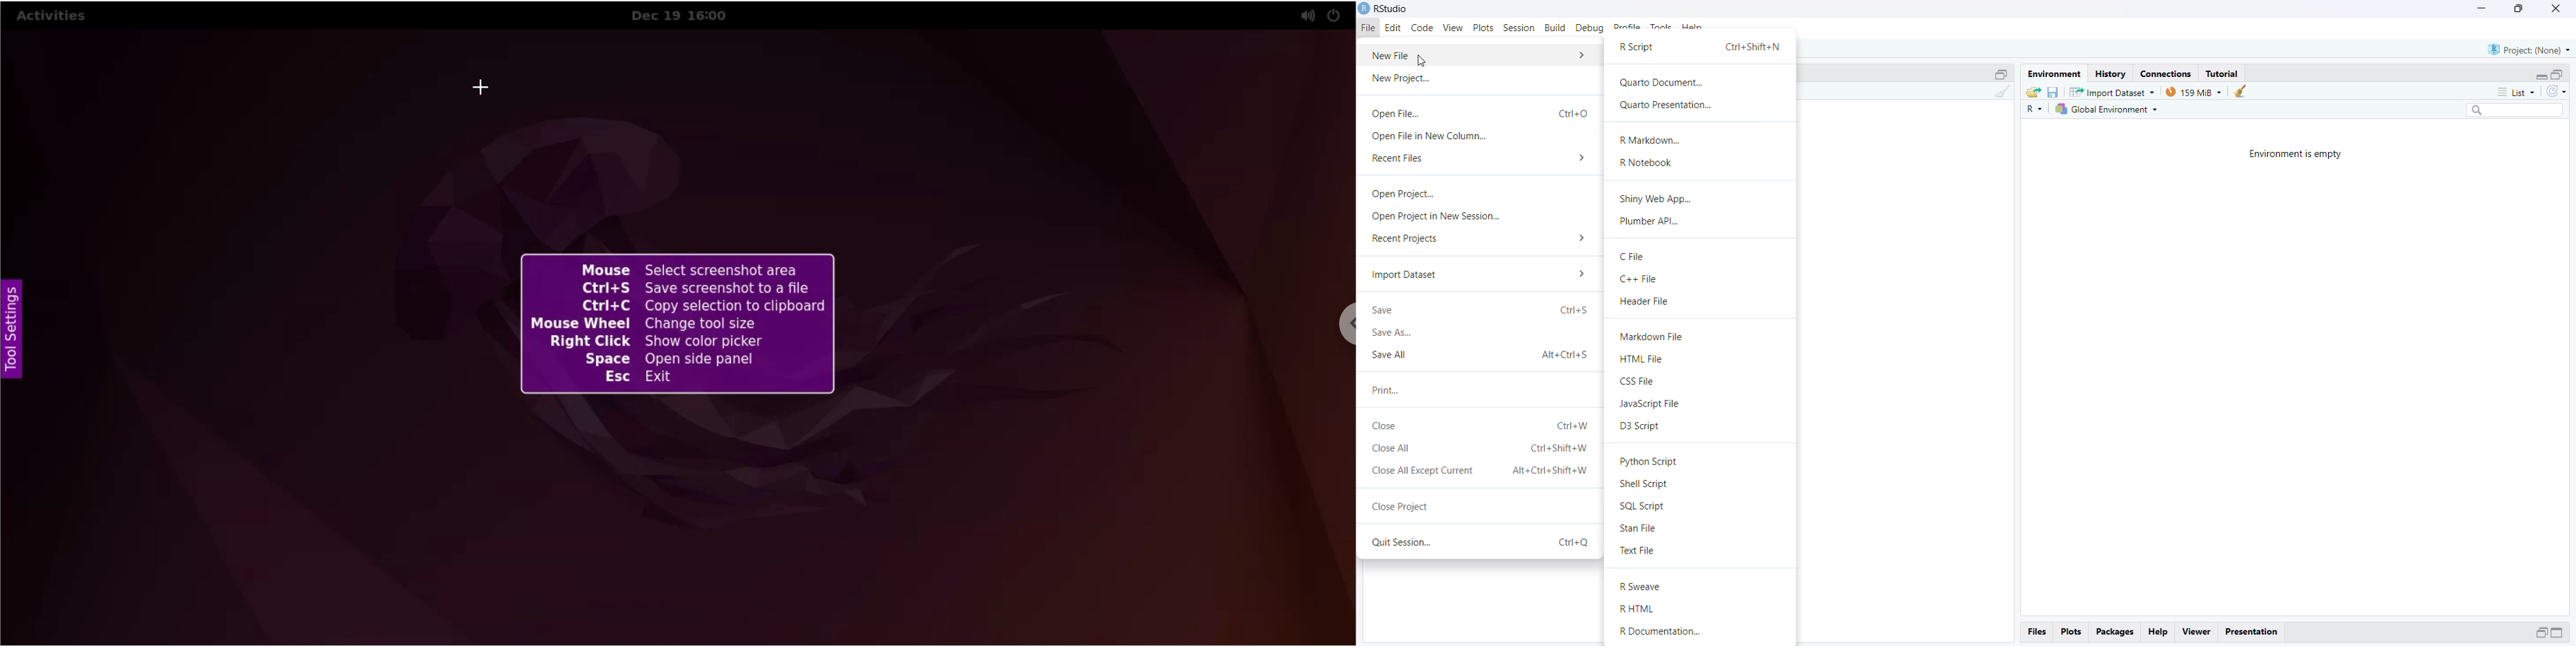 Image resolution: width=2576 pixels, height=672 pixels. Describe the element at coordinates (1652, 460) in the screenshot. I see `Python Script` at that location.